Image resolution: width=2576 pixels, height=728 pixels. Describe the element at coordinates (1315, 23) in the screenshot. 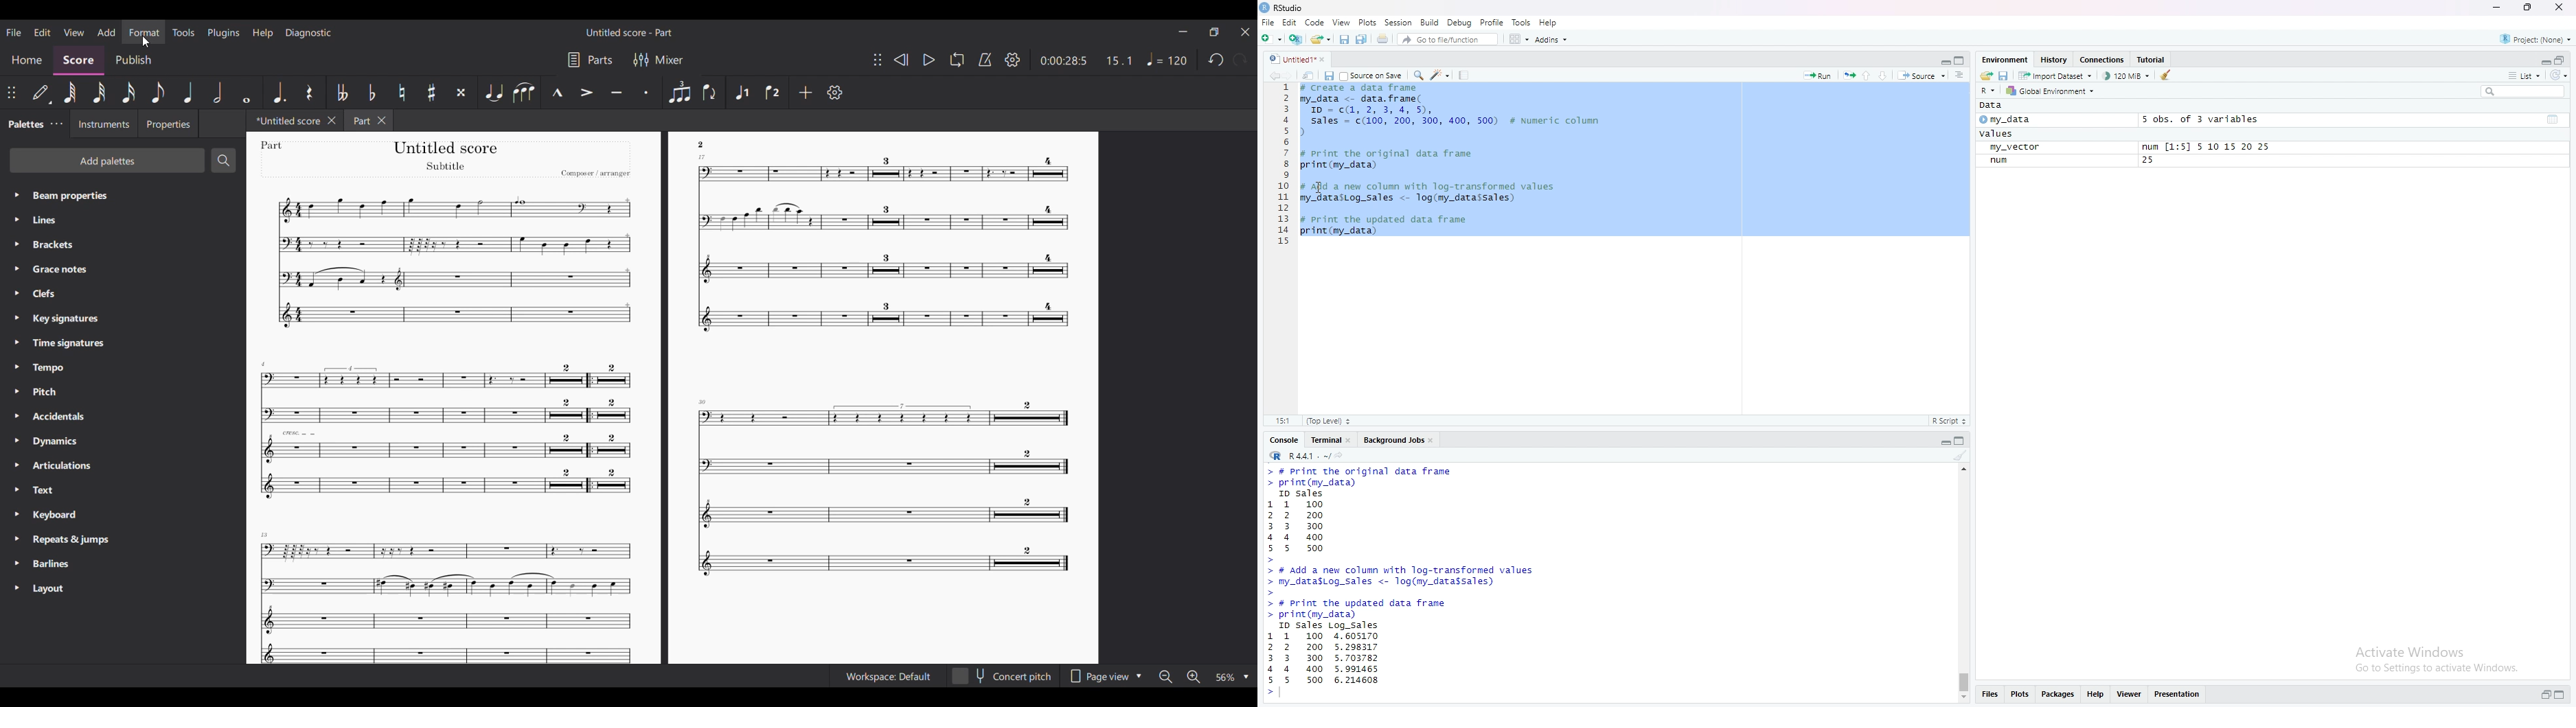

I see `Code` at that location.